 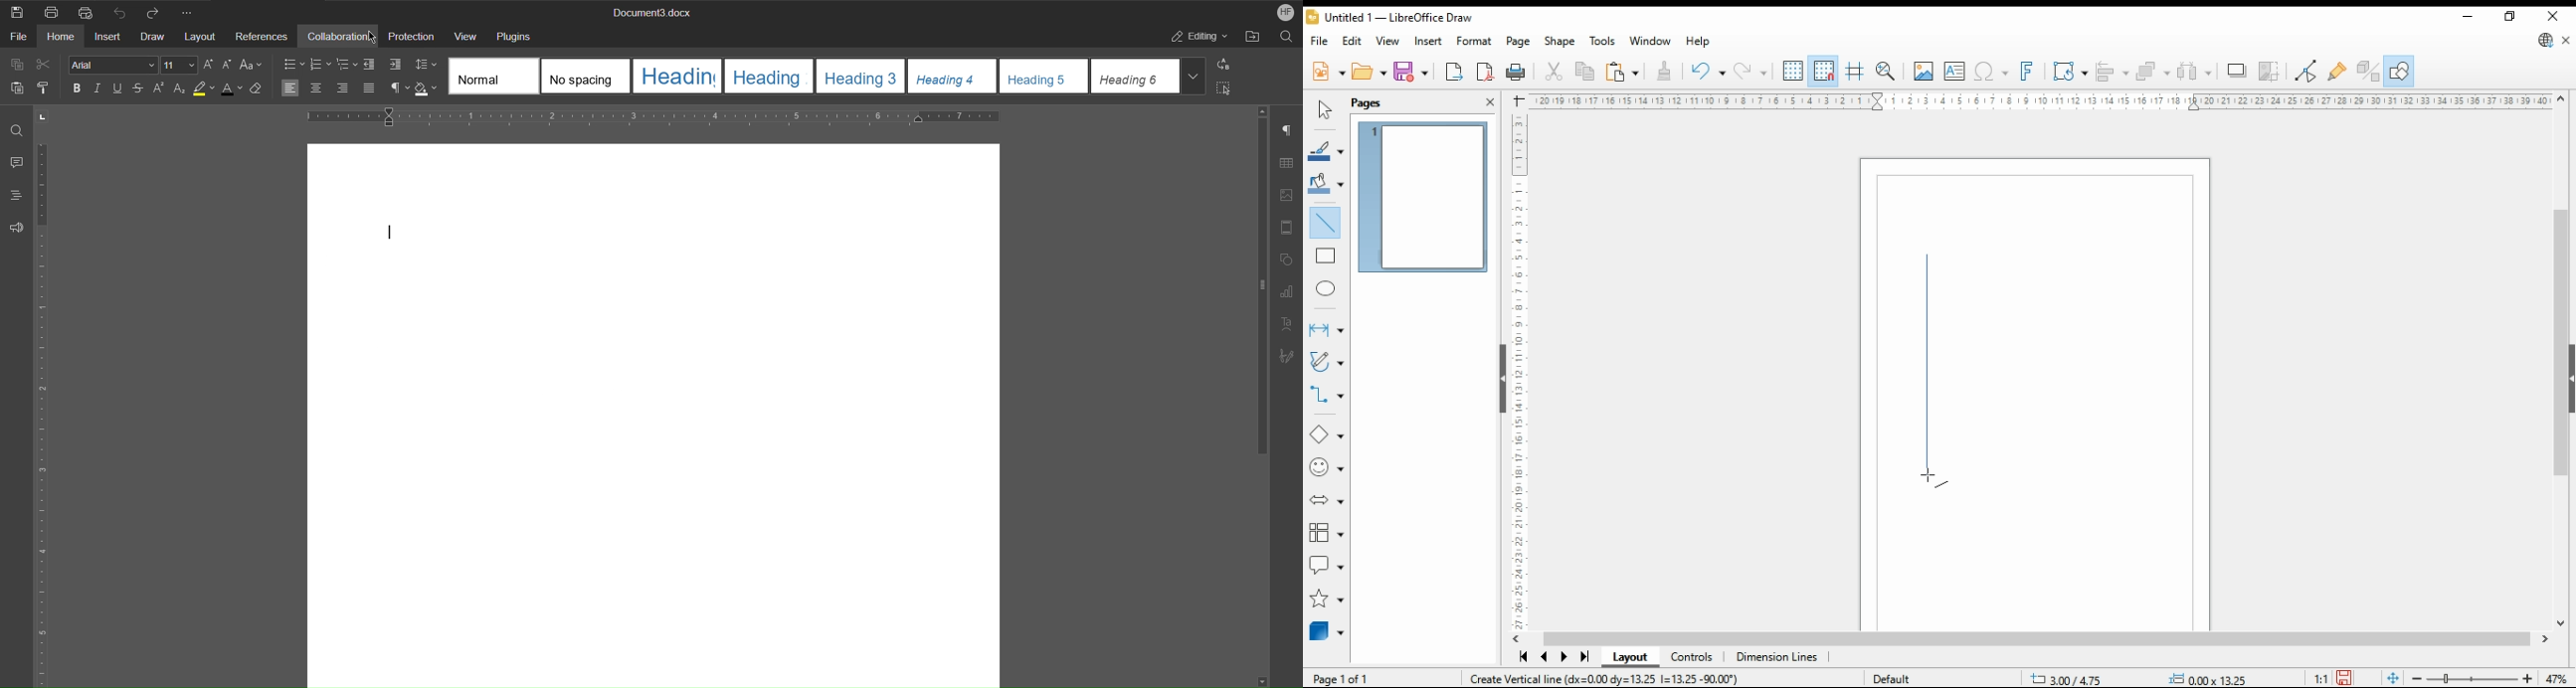 What do you see at coordinates (45, 117) in the screenshot?
I see `Tab stop` at bounding box center [45, 117].